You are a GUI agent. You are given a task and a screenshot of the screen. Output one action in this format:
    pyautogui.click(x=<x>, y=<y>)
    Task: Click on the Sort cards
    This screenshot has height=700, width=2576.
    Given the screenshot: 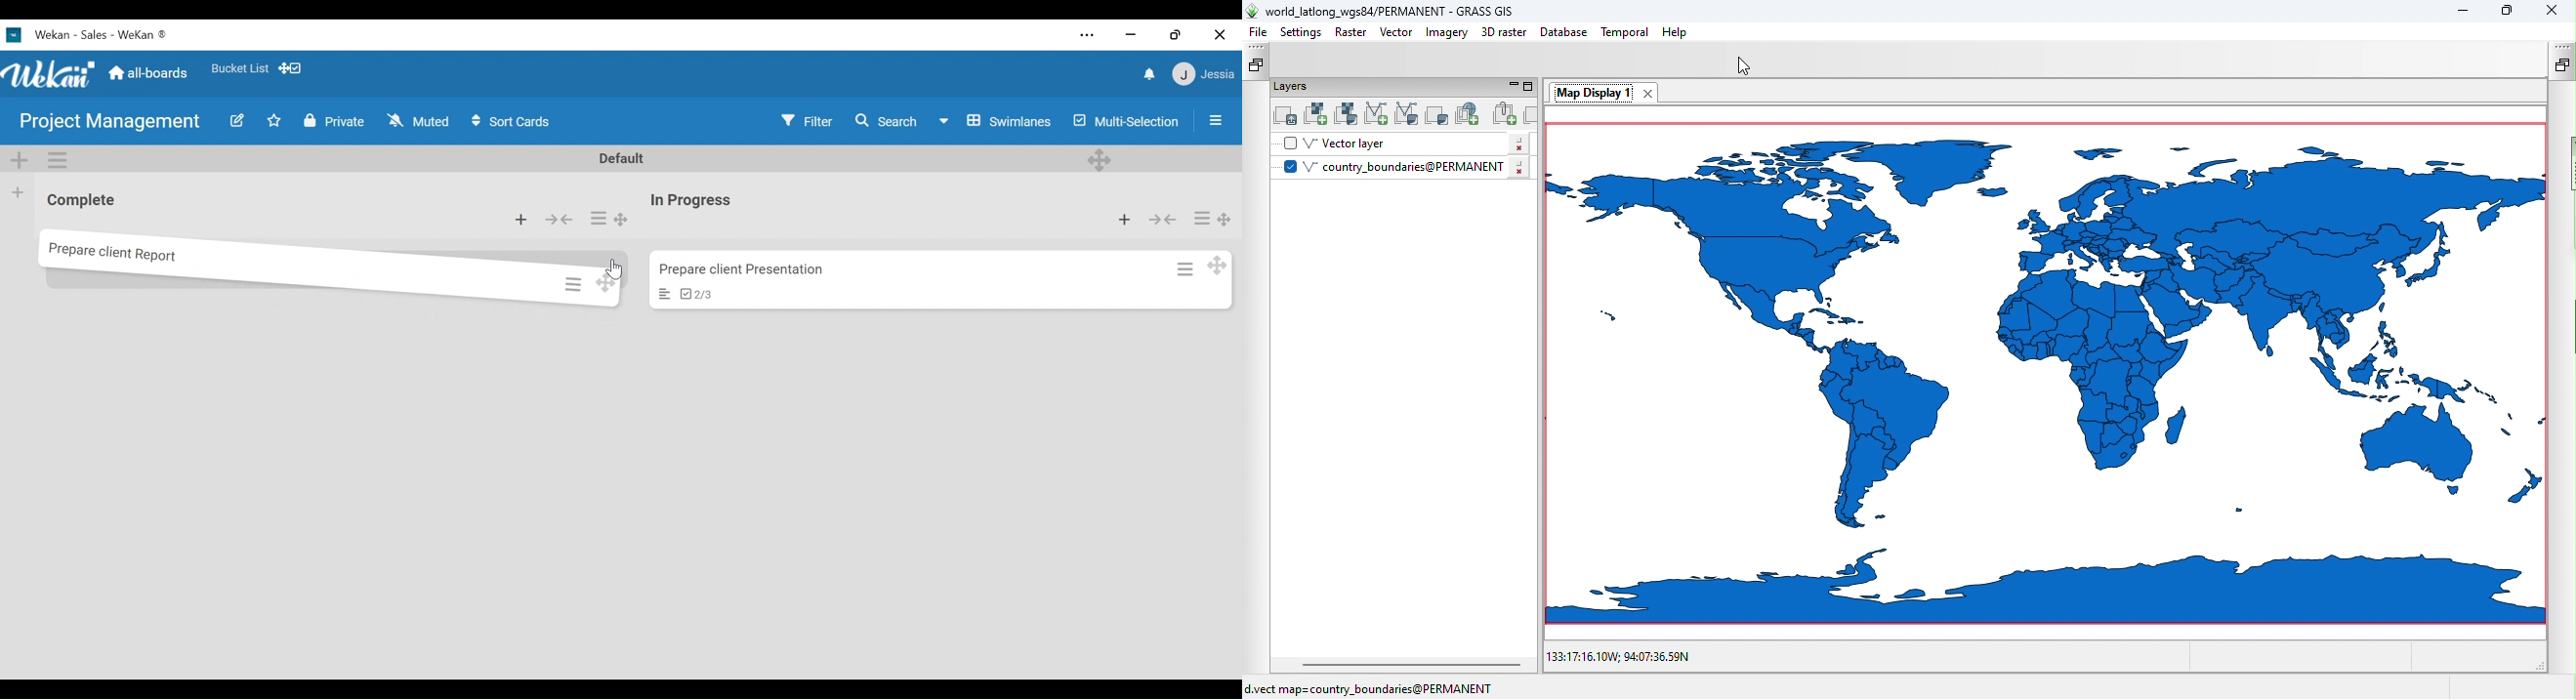 What is the action you would take?
    pyautogui.click(x=514, y=122)
    